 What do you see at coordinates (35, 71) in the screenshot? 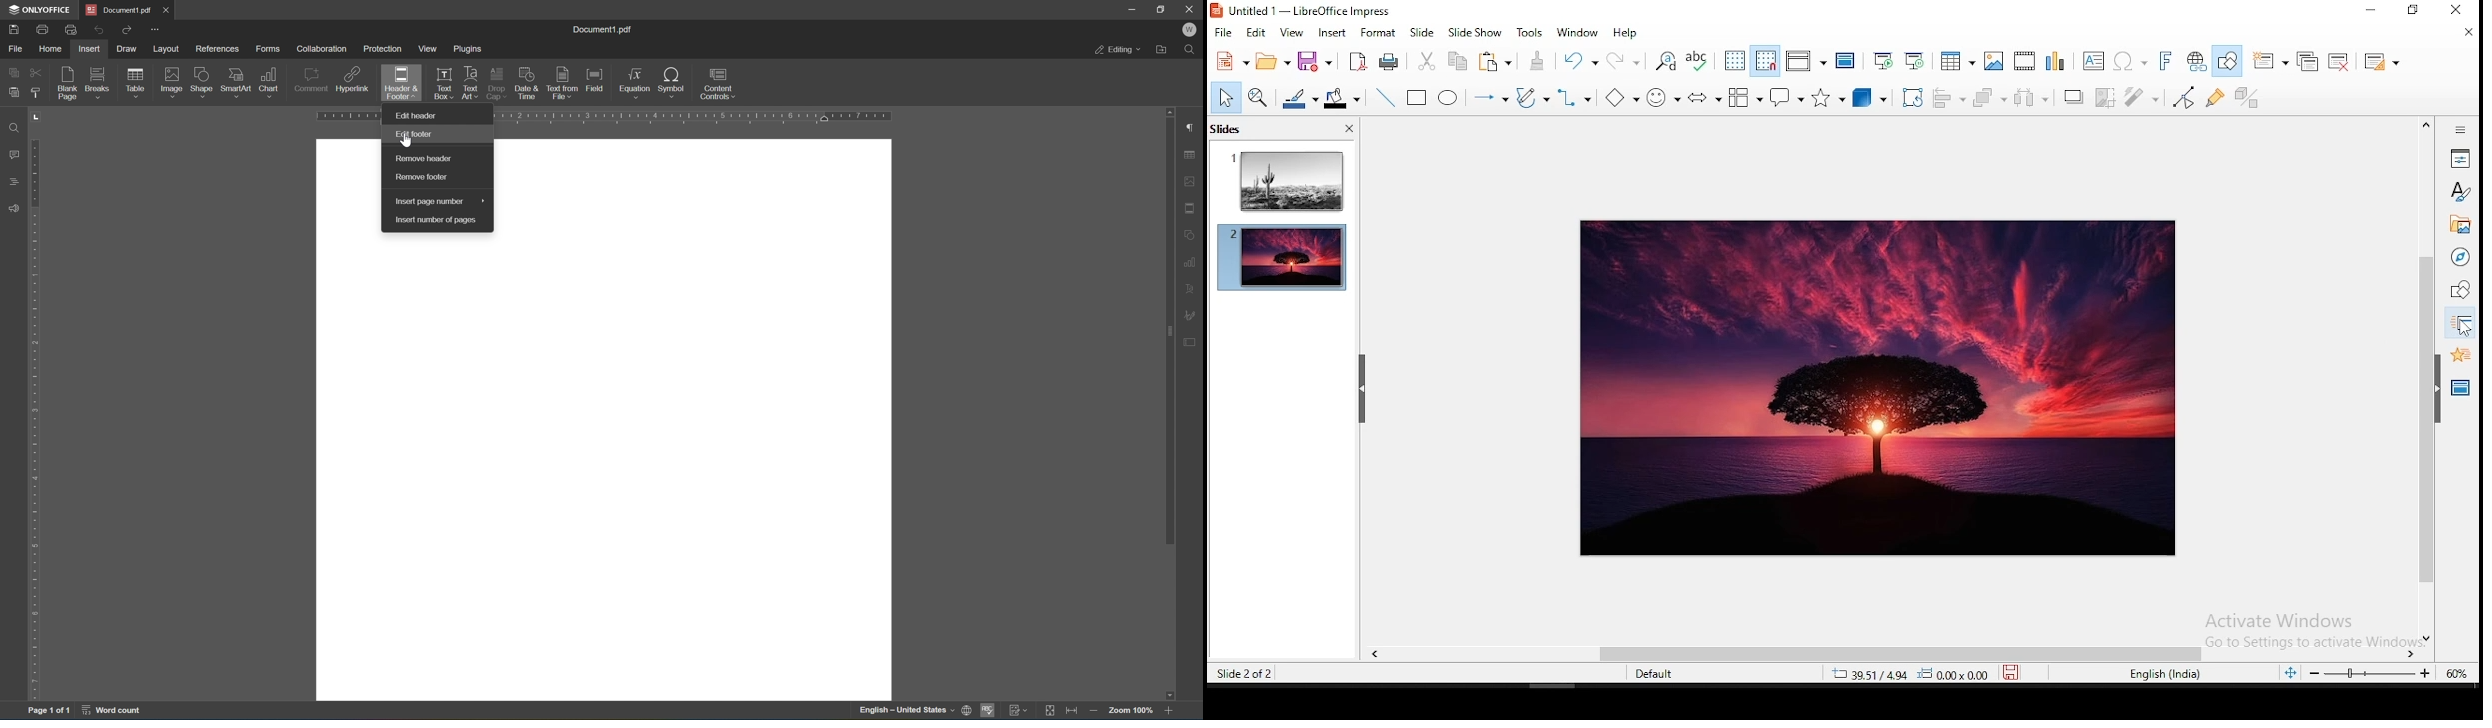
I see `cut` at bounding box center [35, 71].